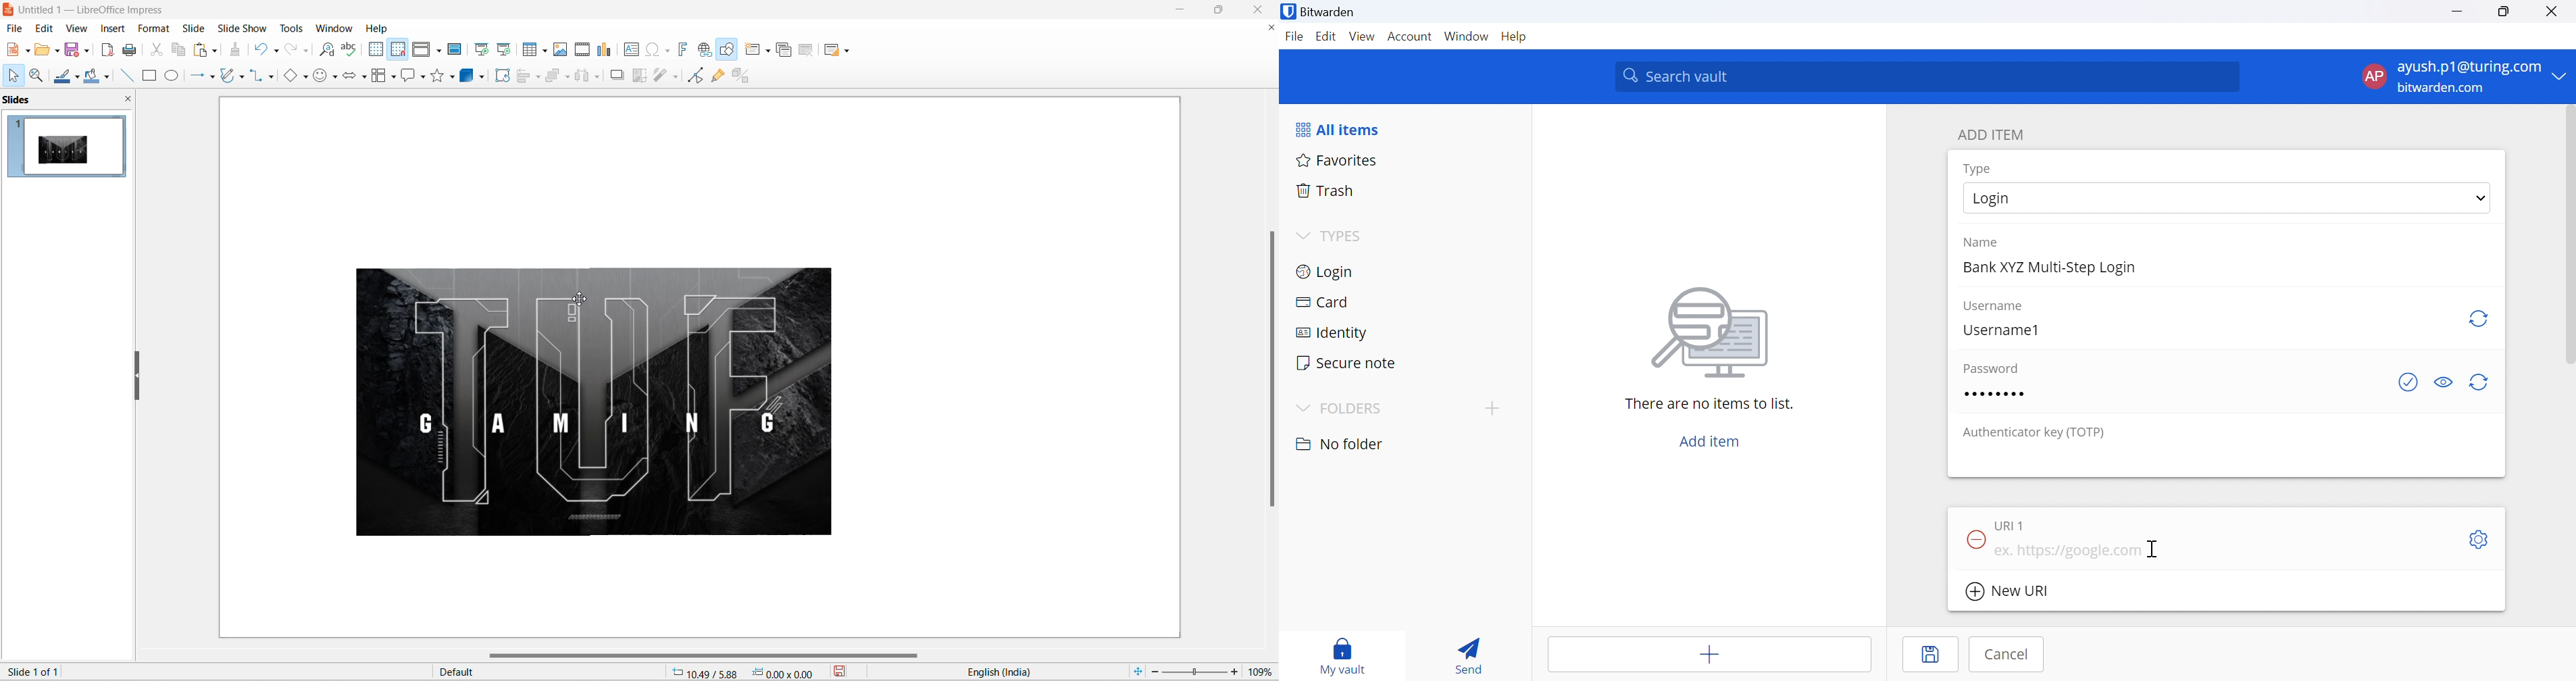  Describe the element at coordinates (695, 370) in the screenshot. I see `canvas` at that location.